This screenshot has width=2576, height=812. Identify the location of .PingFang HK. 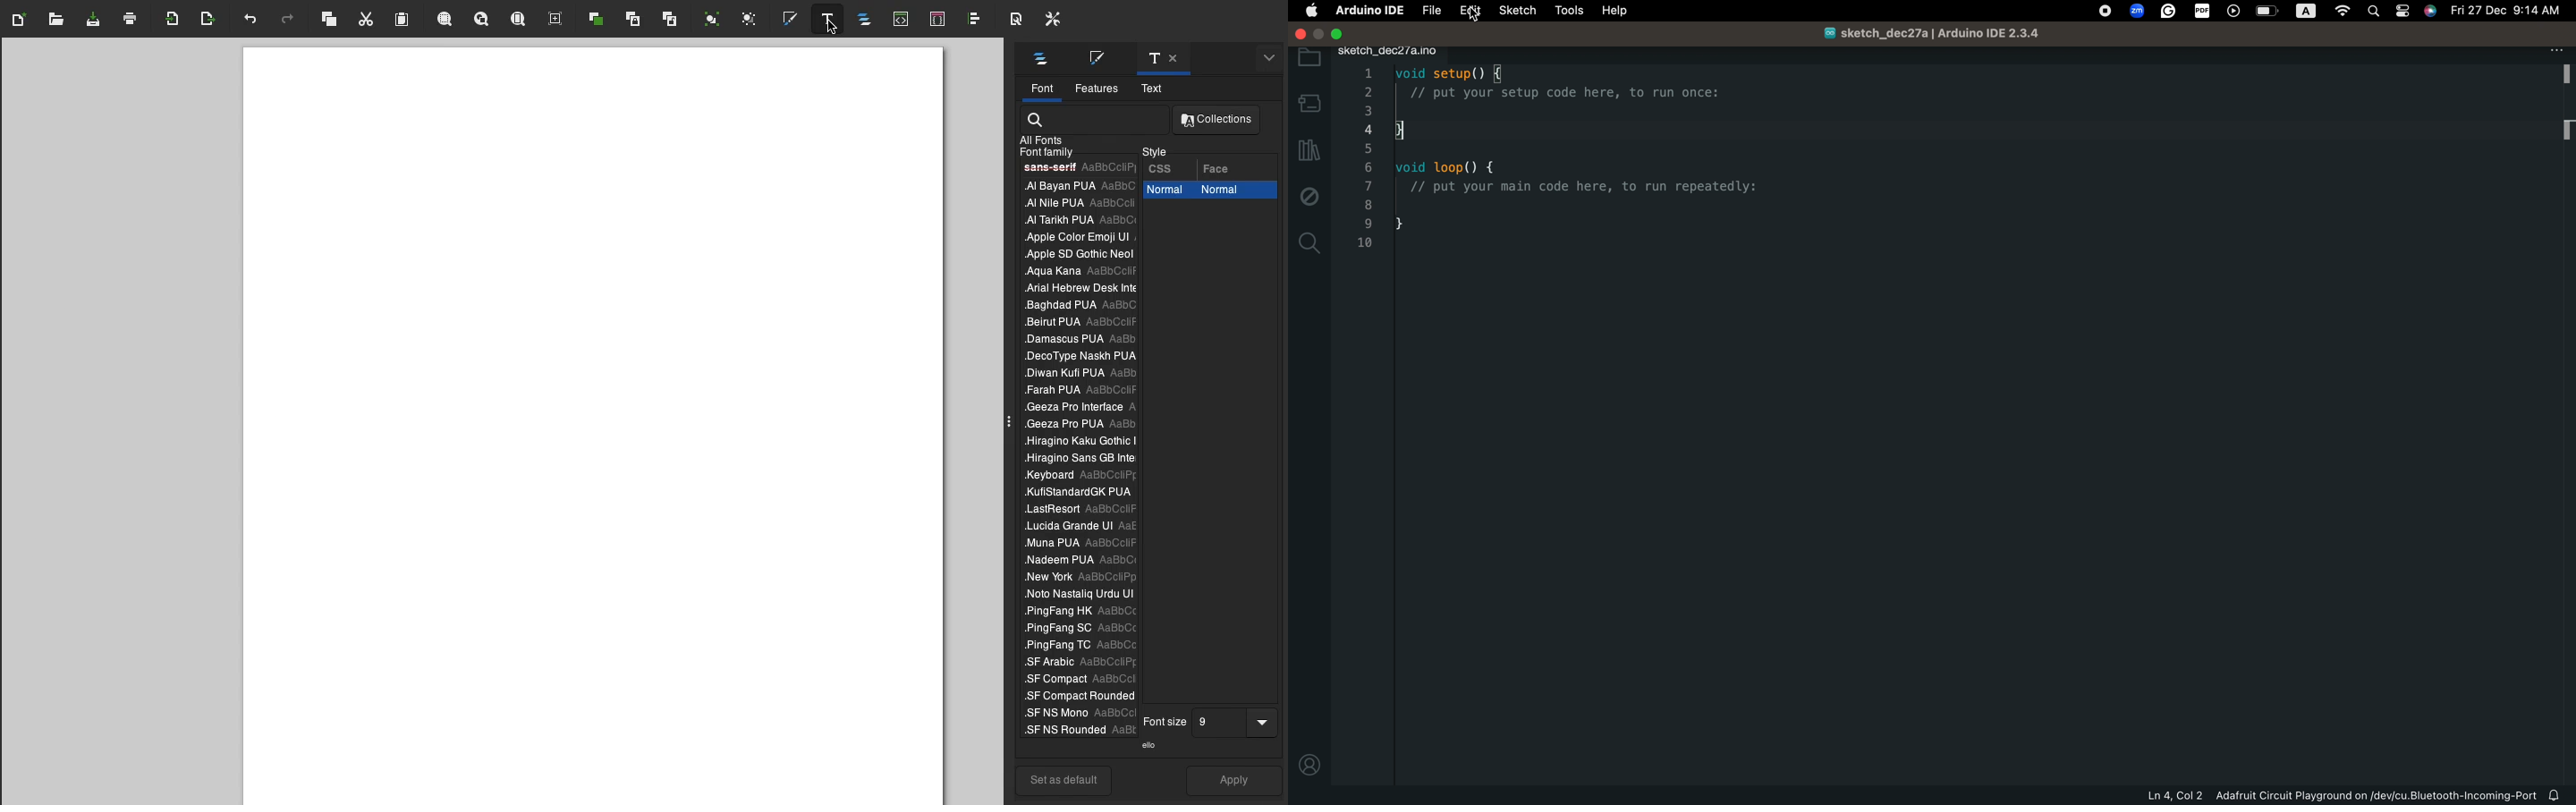
(1081, 611).